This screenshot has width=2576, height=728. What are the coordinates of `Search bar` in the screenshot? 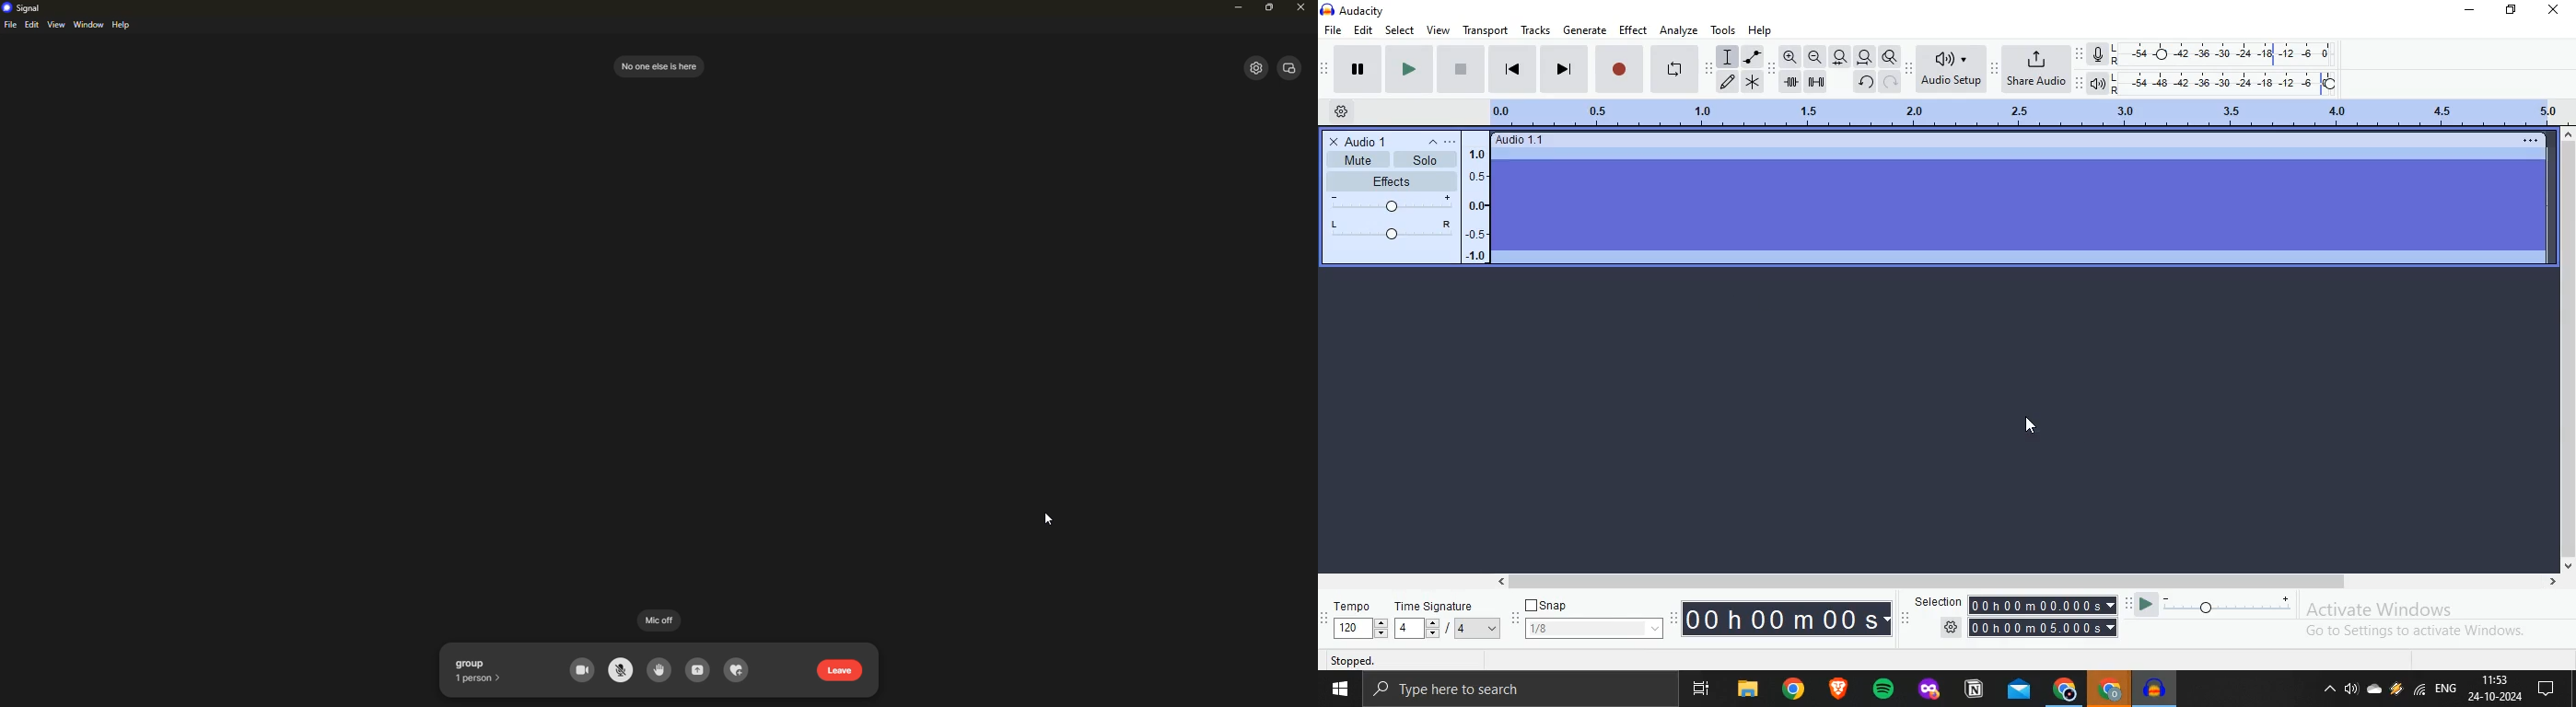 It's located at (1521, 690).